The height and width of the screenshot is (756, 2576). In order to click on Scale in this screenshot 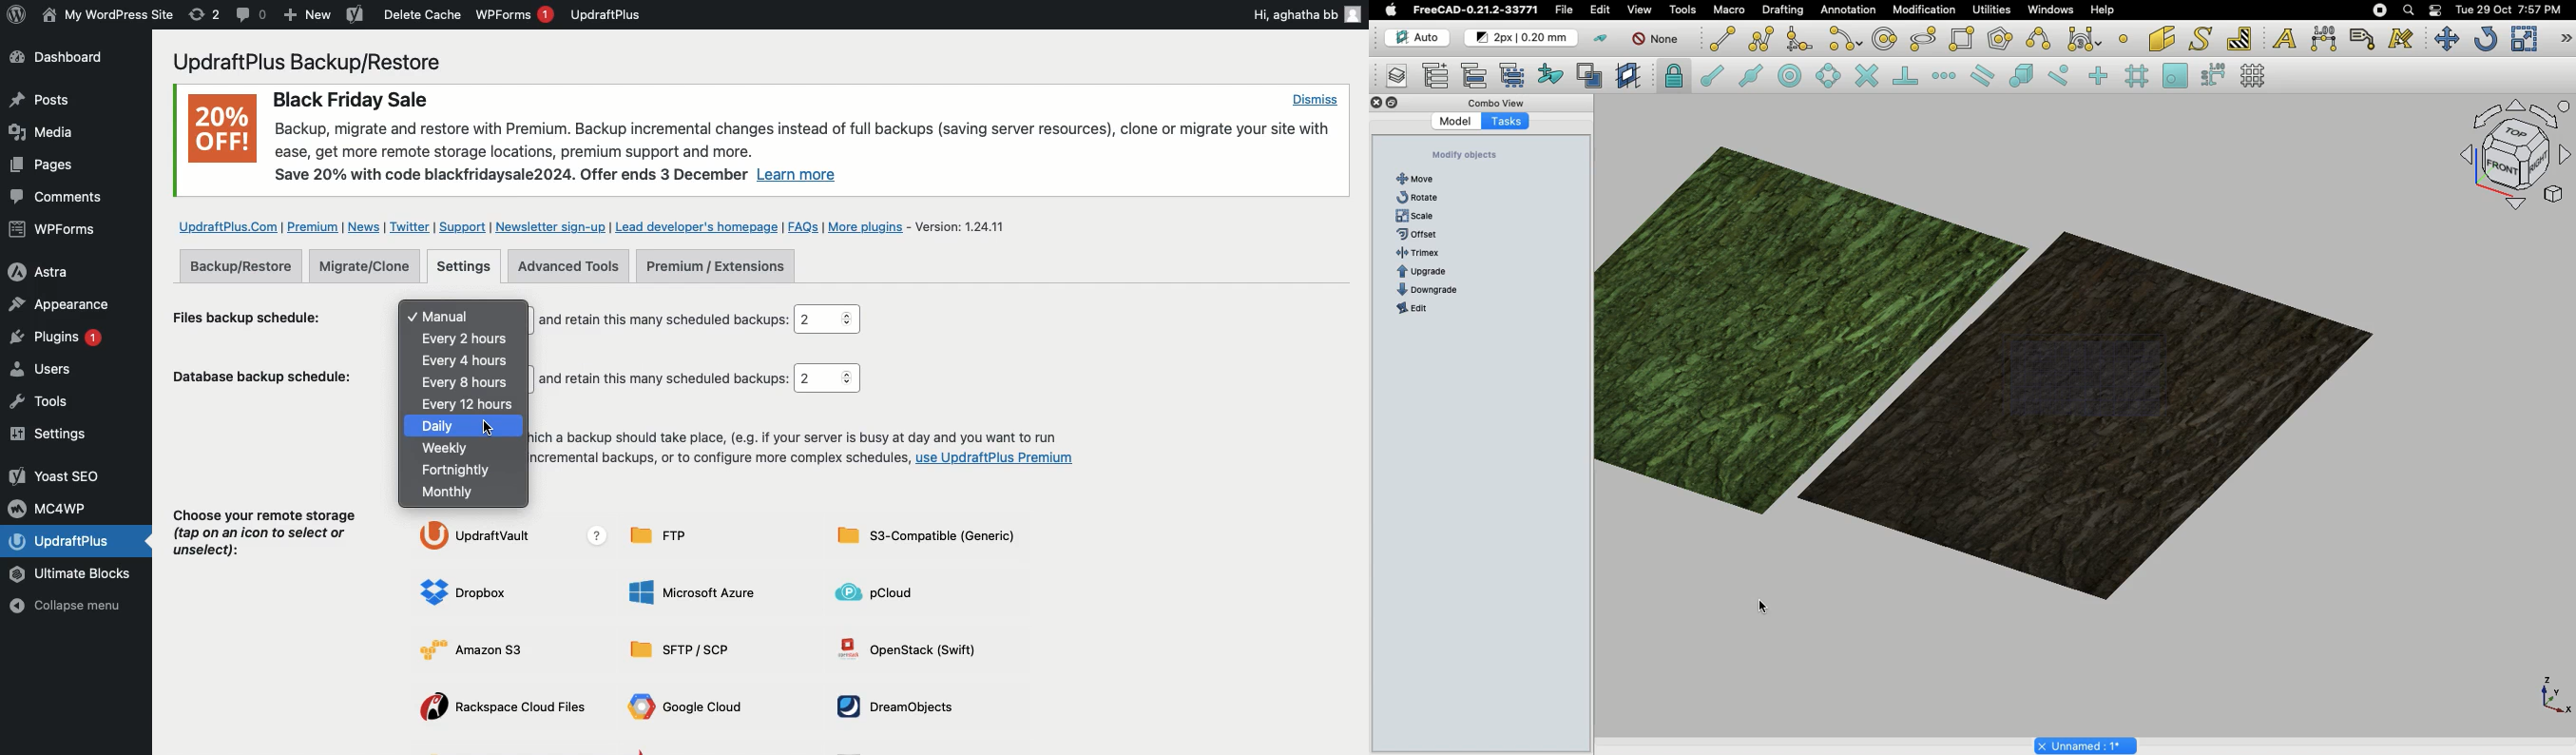, I will do `click(1417, 215)`.